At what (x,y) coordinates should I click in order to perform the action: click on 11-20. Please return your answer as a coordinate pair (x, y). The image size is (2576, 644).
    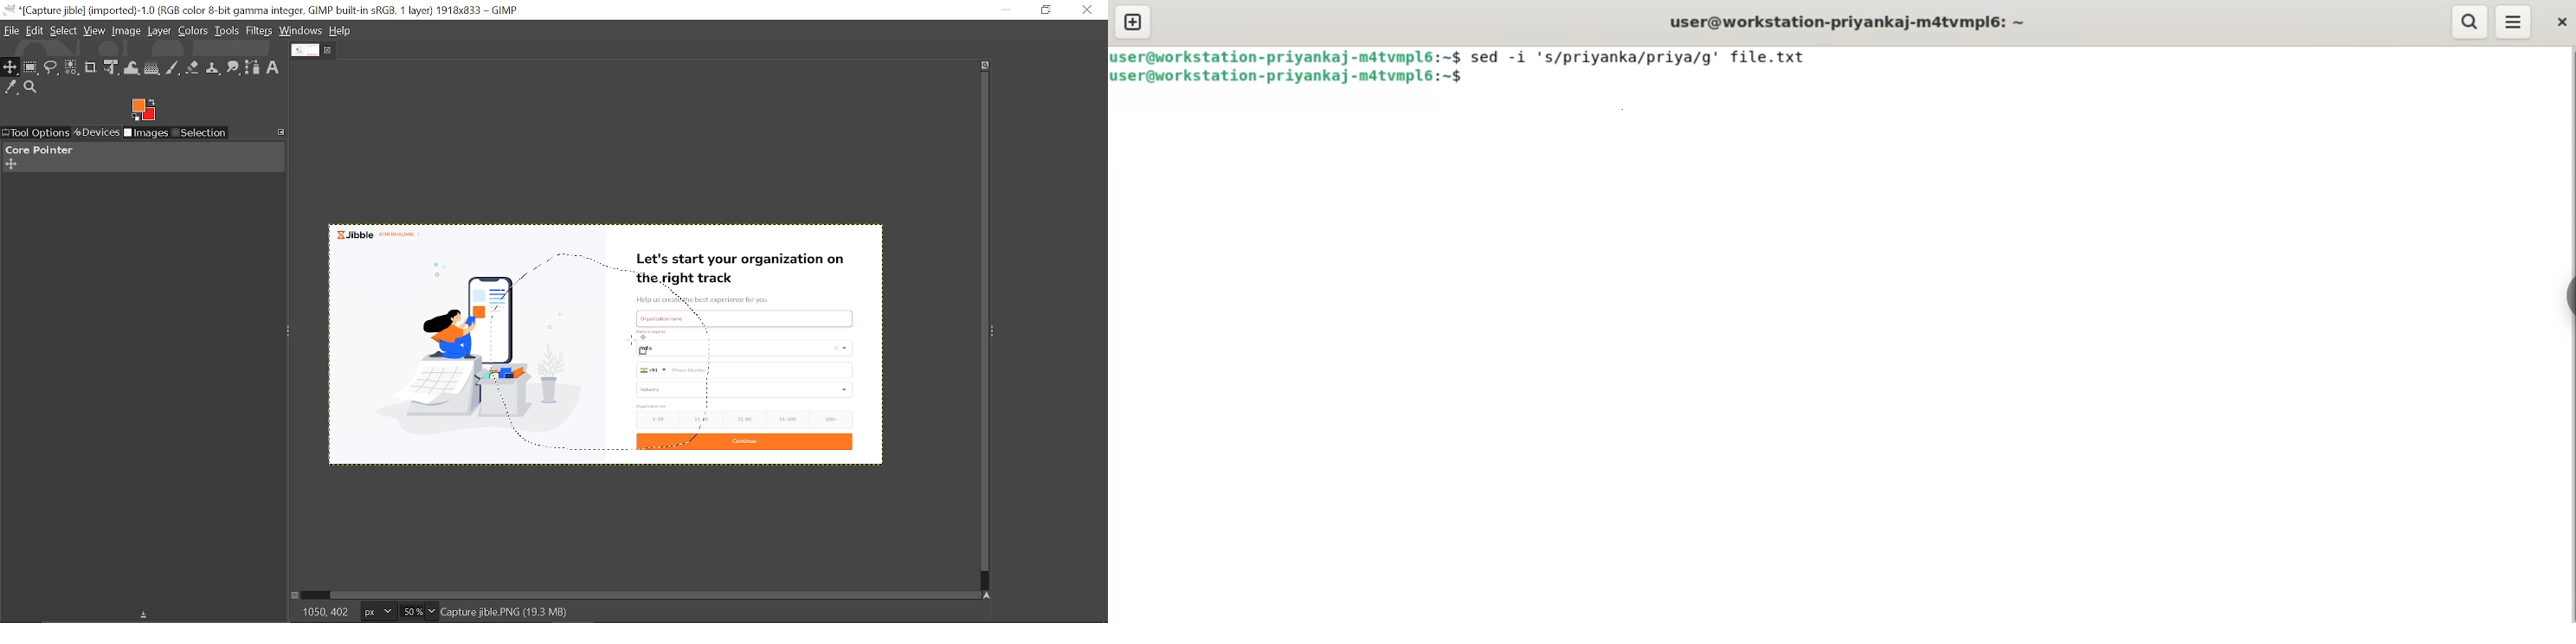
    Looking at the image, I should click on (705, 418).